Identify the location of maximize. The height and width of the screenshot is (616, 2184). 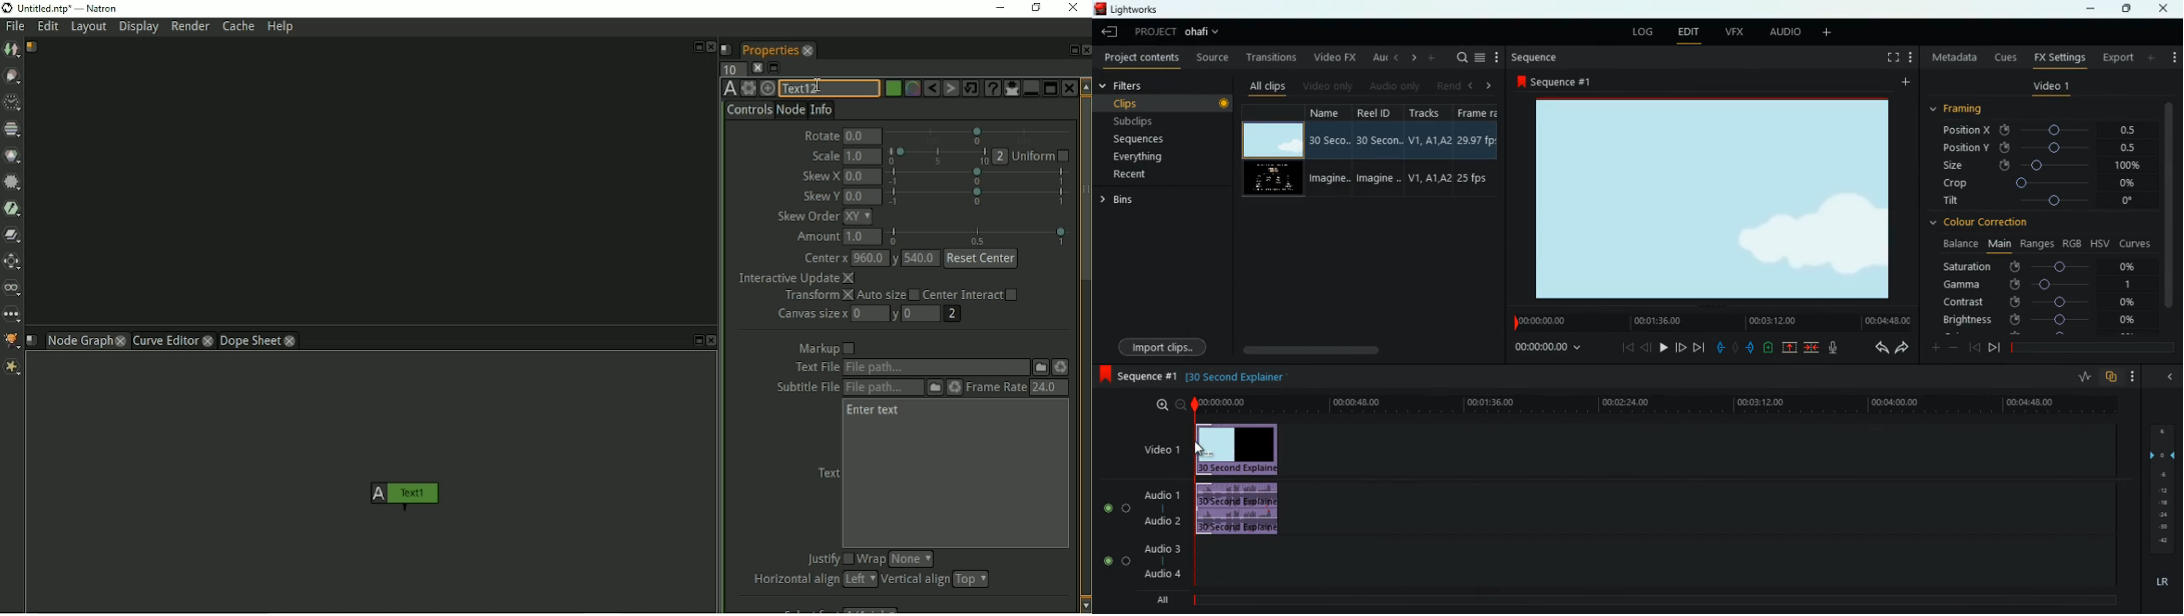
(2122, 9).